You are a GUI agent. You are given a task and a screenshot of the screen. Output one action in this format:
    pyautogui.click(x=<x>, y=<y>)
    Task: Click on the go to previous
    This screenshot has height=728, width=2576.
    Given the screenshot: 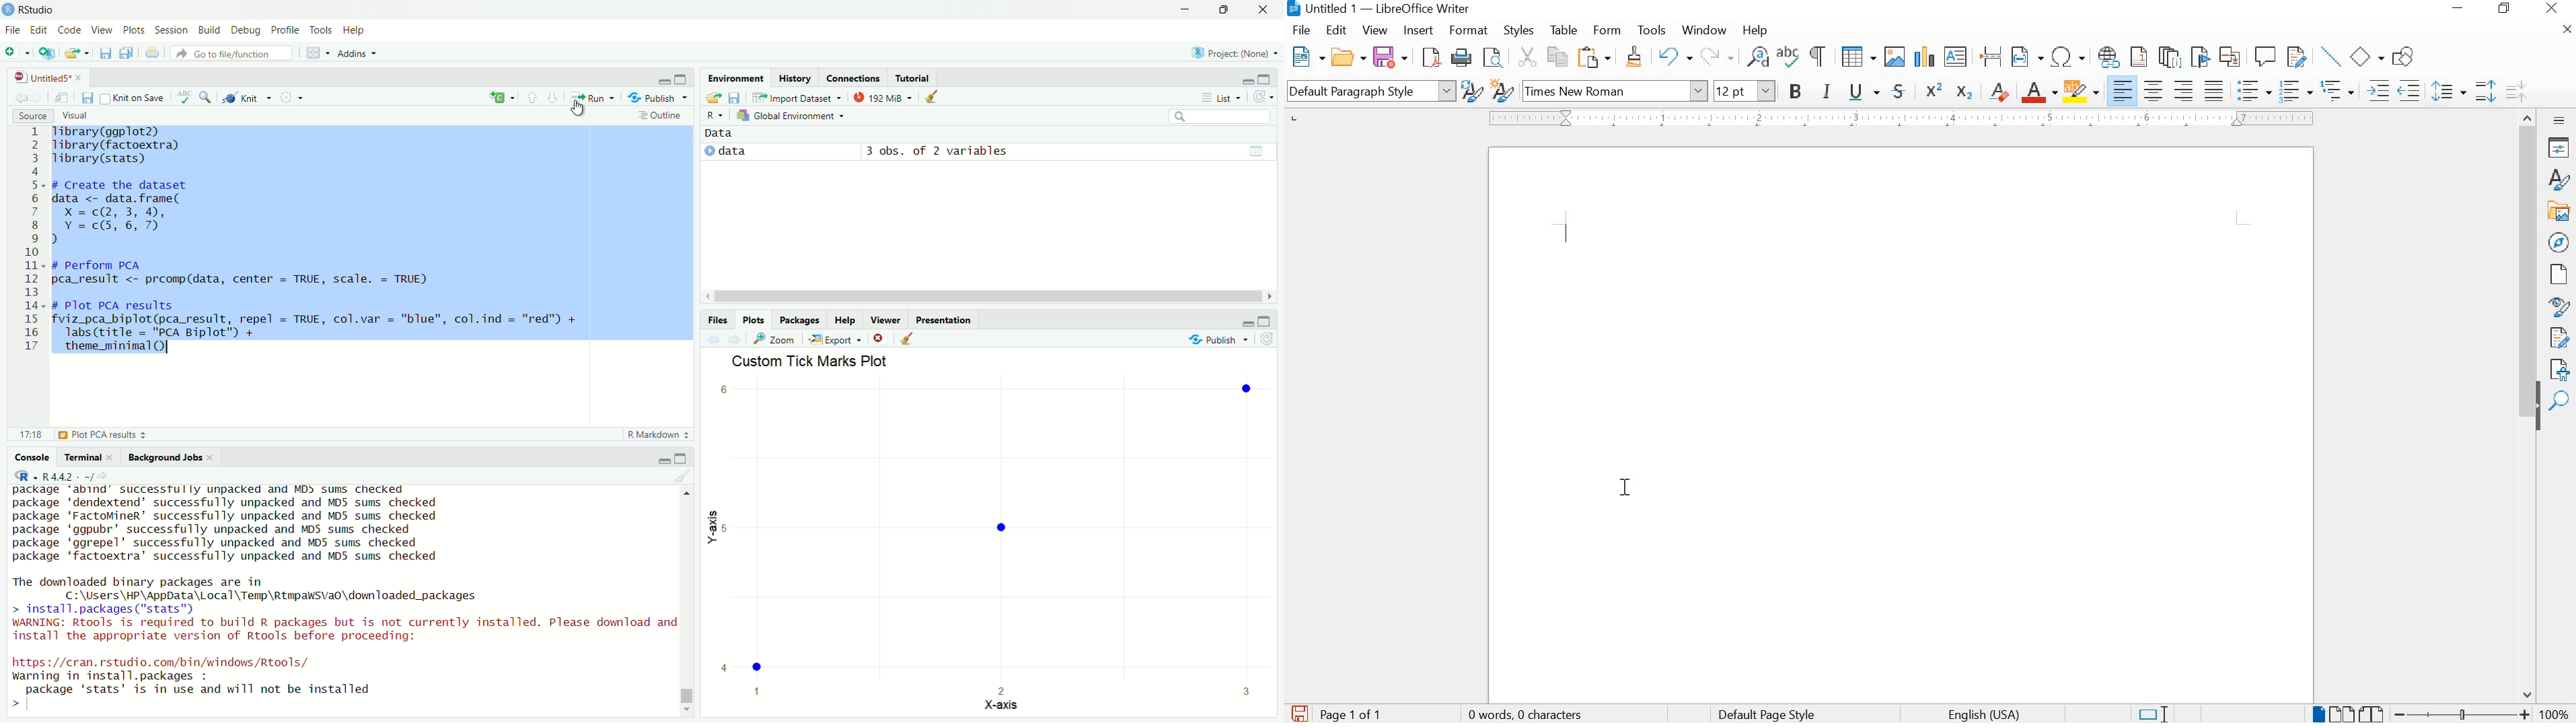 What is the action you would take?
    pyautogui.click(x=532, y=97)
    